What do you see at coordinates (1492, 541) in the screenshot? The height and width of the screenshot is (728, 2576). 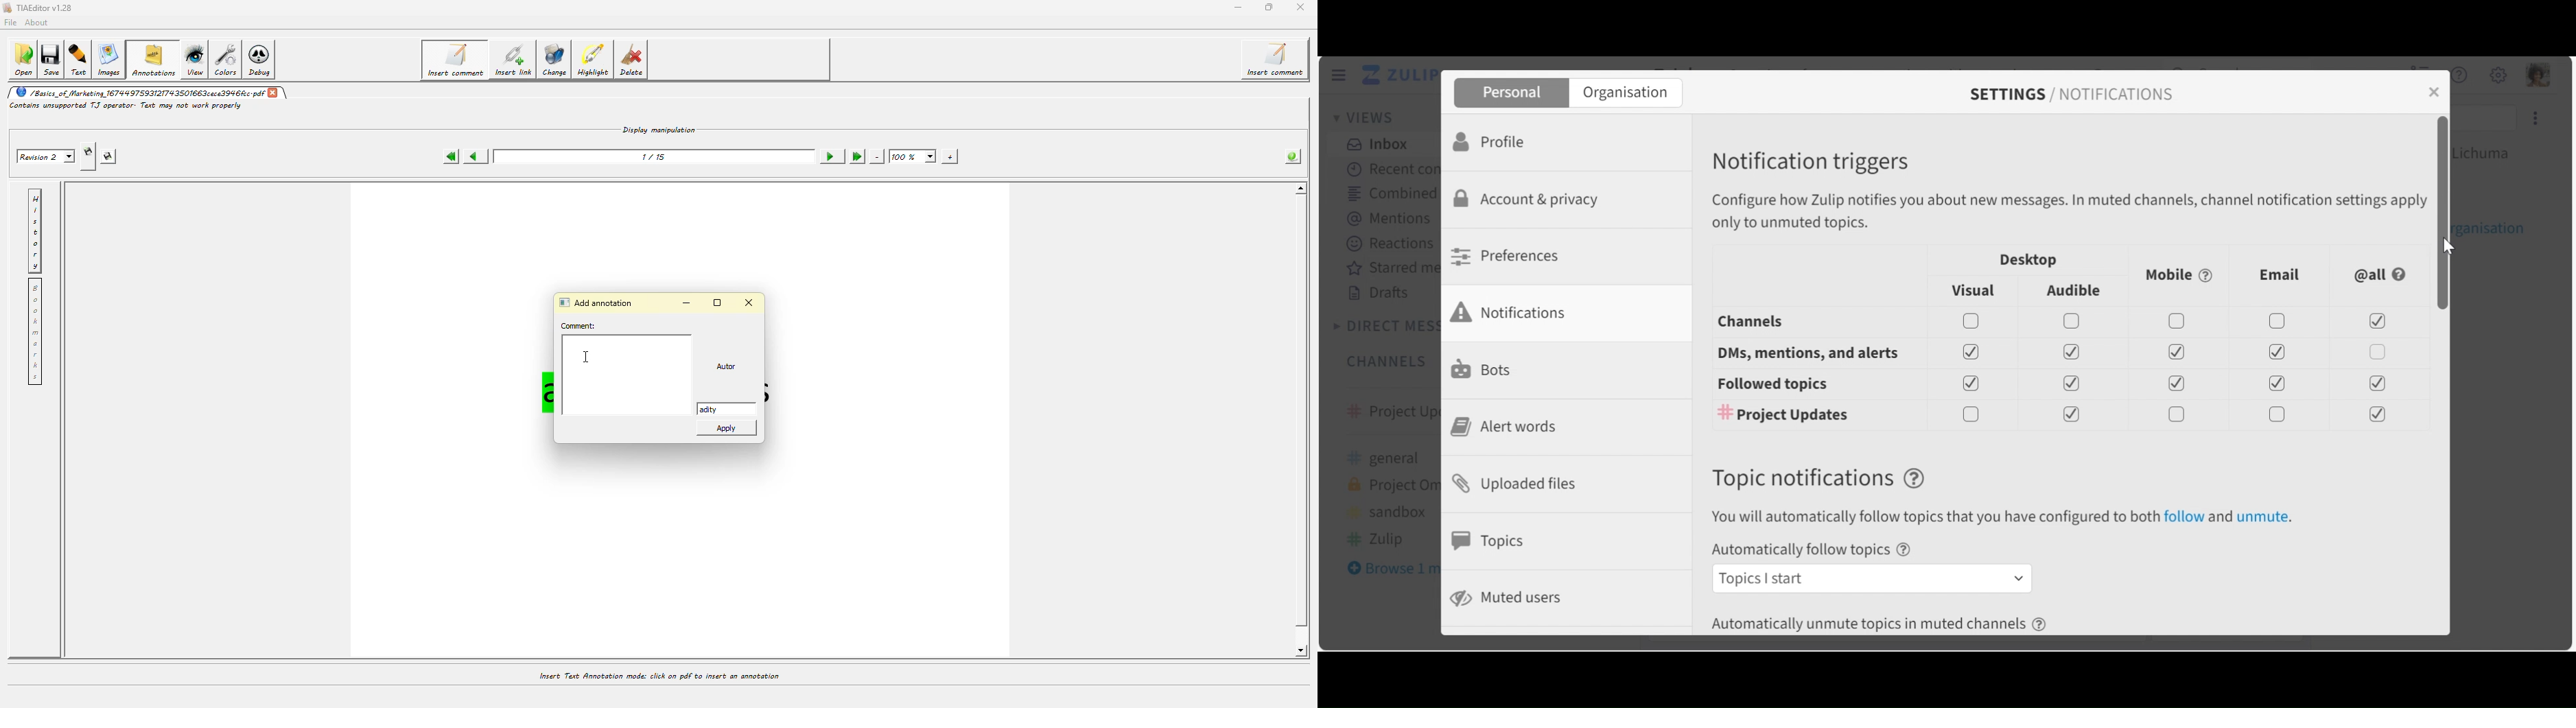 I see `Topics` at bounding box center [1492, 541].